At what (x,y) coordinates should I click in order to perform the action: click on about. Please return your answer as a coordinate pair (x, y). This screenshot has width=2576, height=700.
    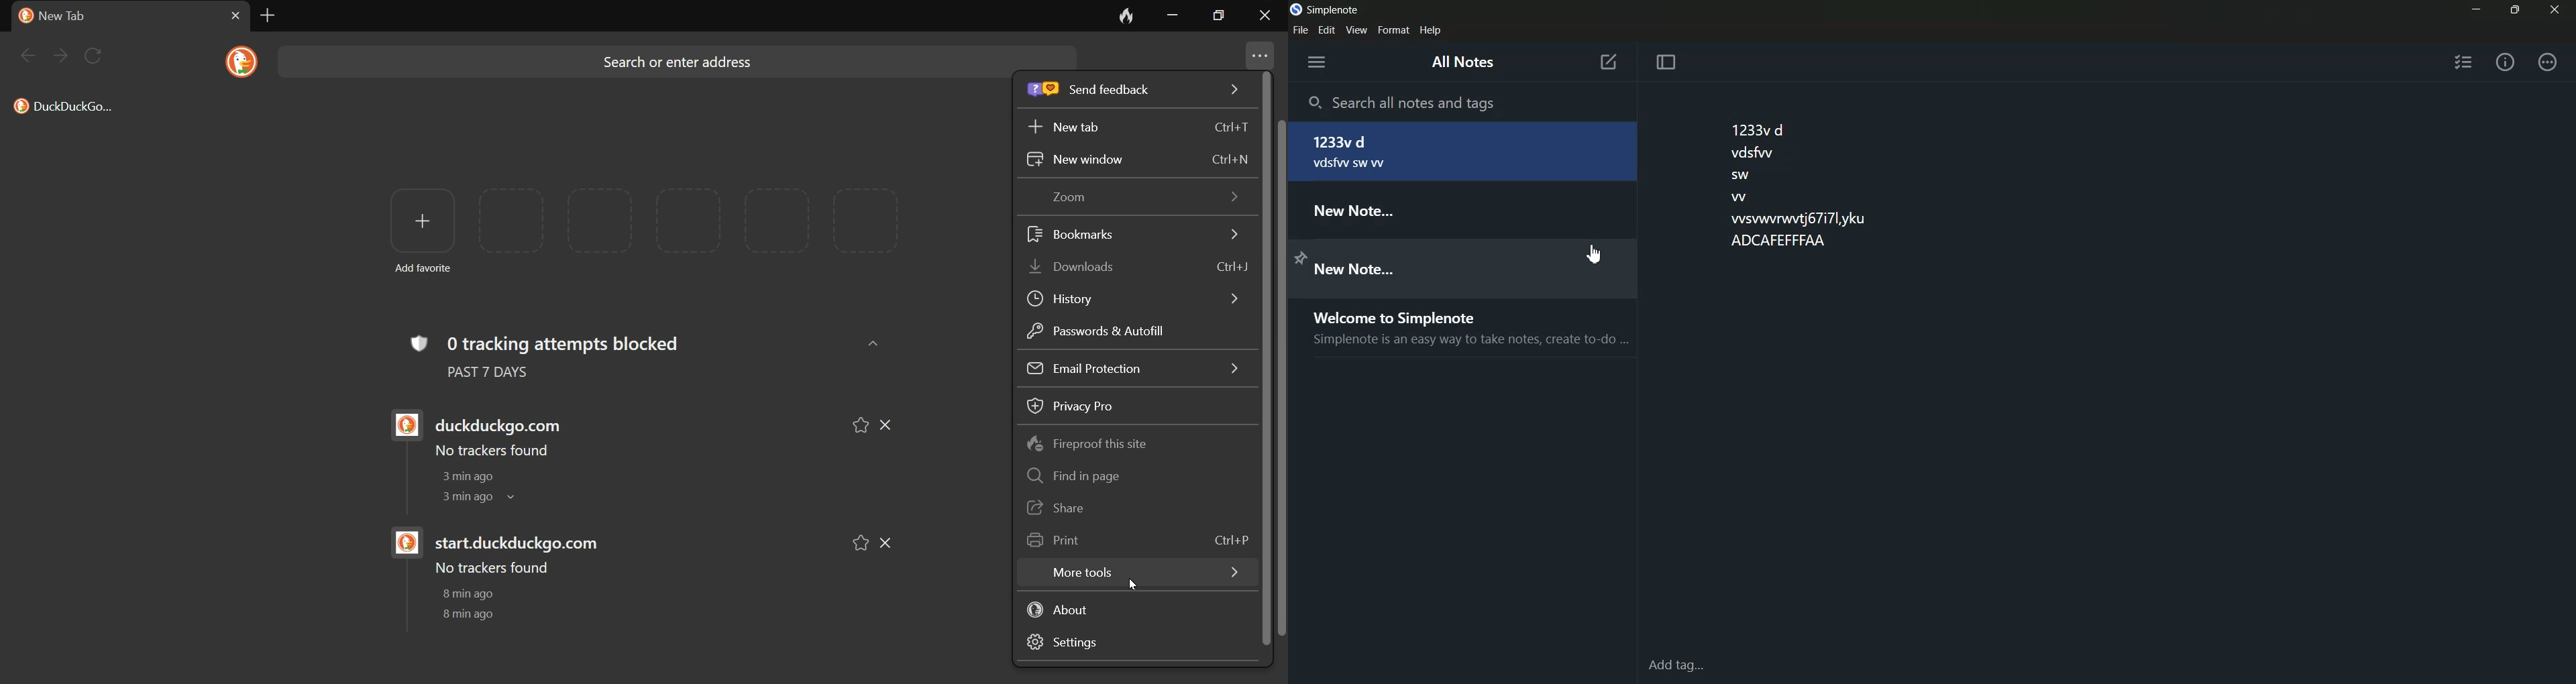
    Looking at the image, I should click on (1071, 608).